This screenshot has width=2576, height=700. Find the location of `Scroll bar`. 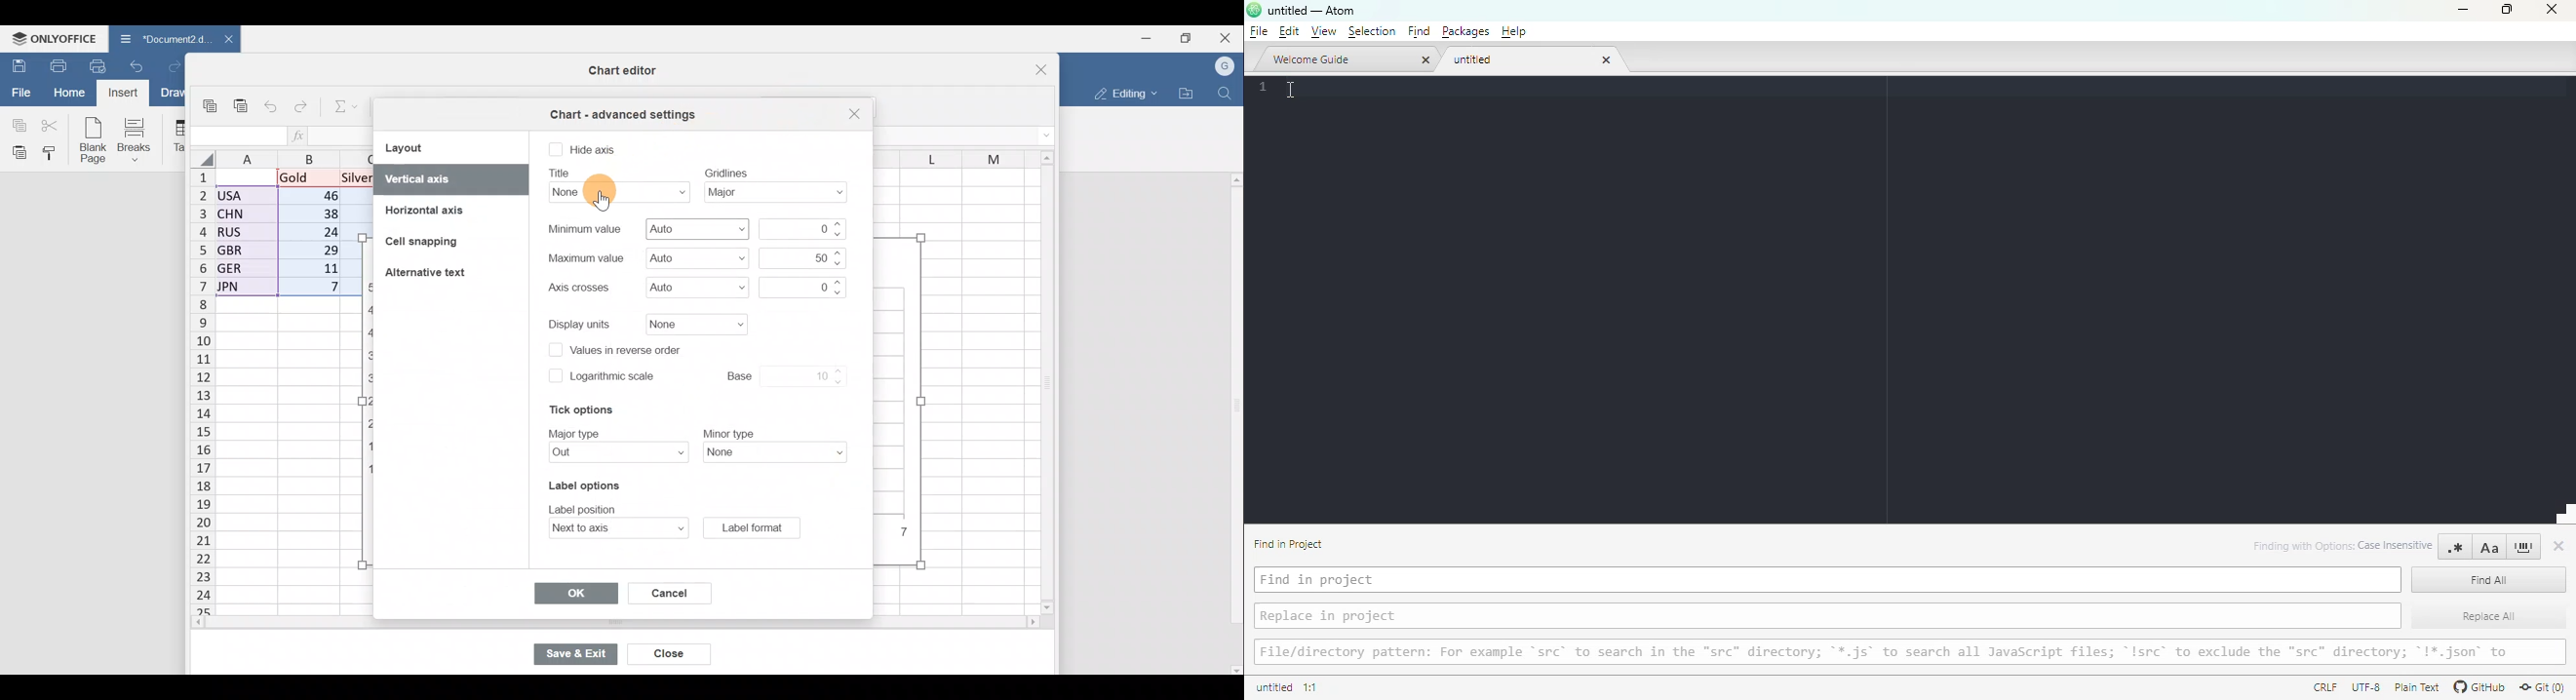

Scroll bar is located at coordinates (1043, 384).